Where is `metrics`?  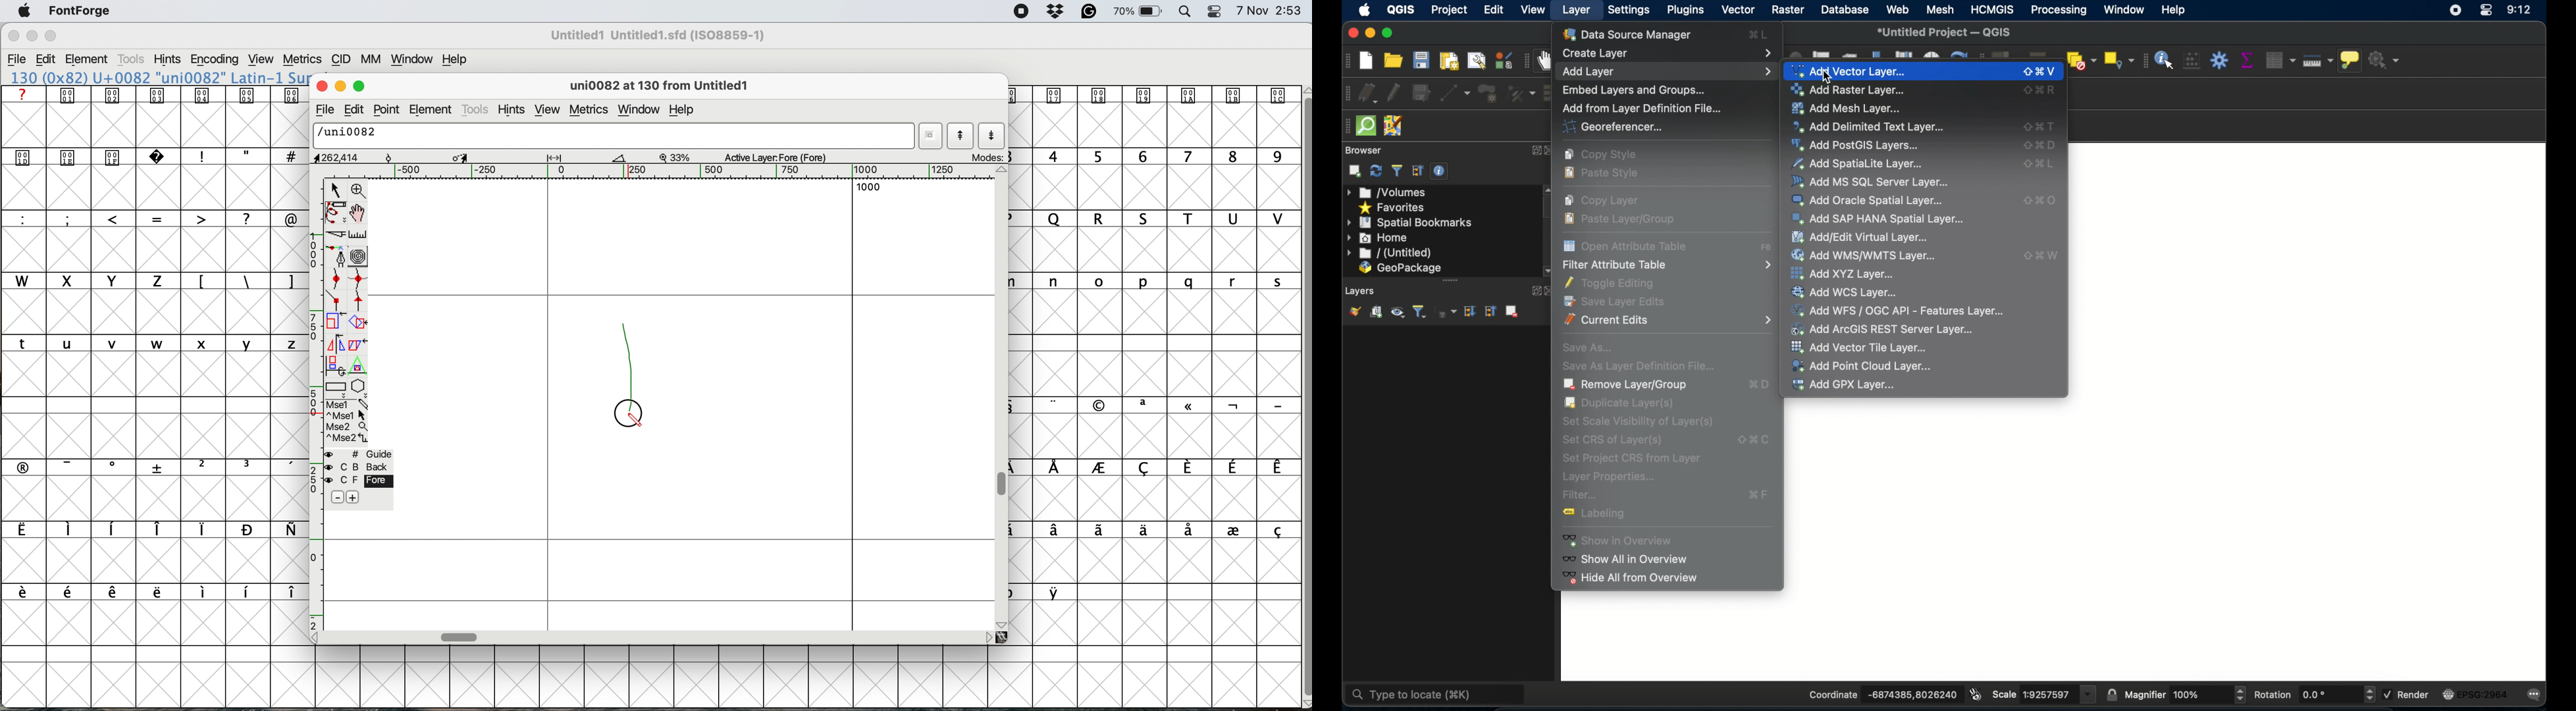 metrics is located at coordinates (304, 57).